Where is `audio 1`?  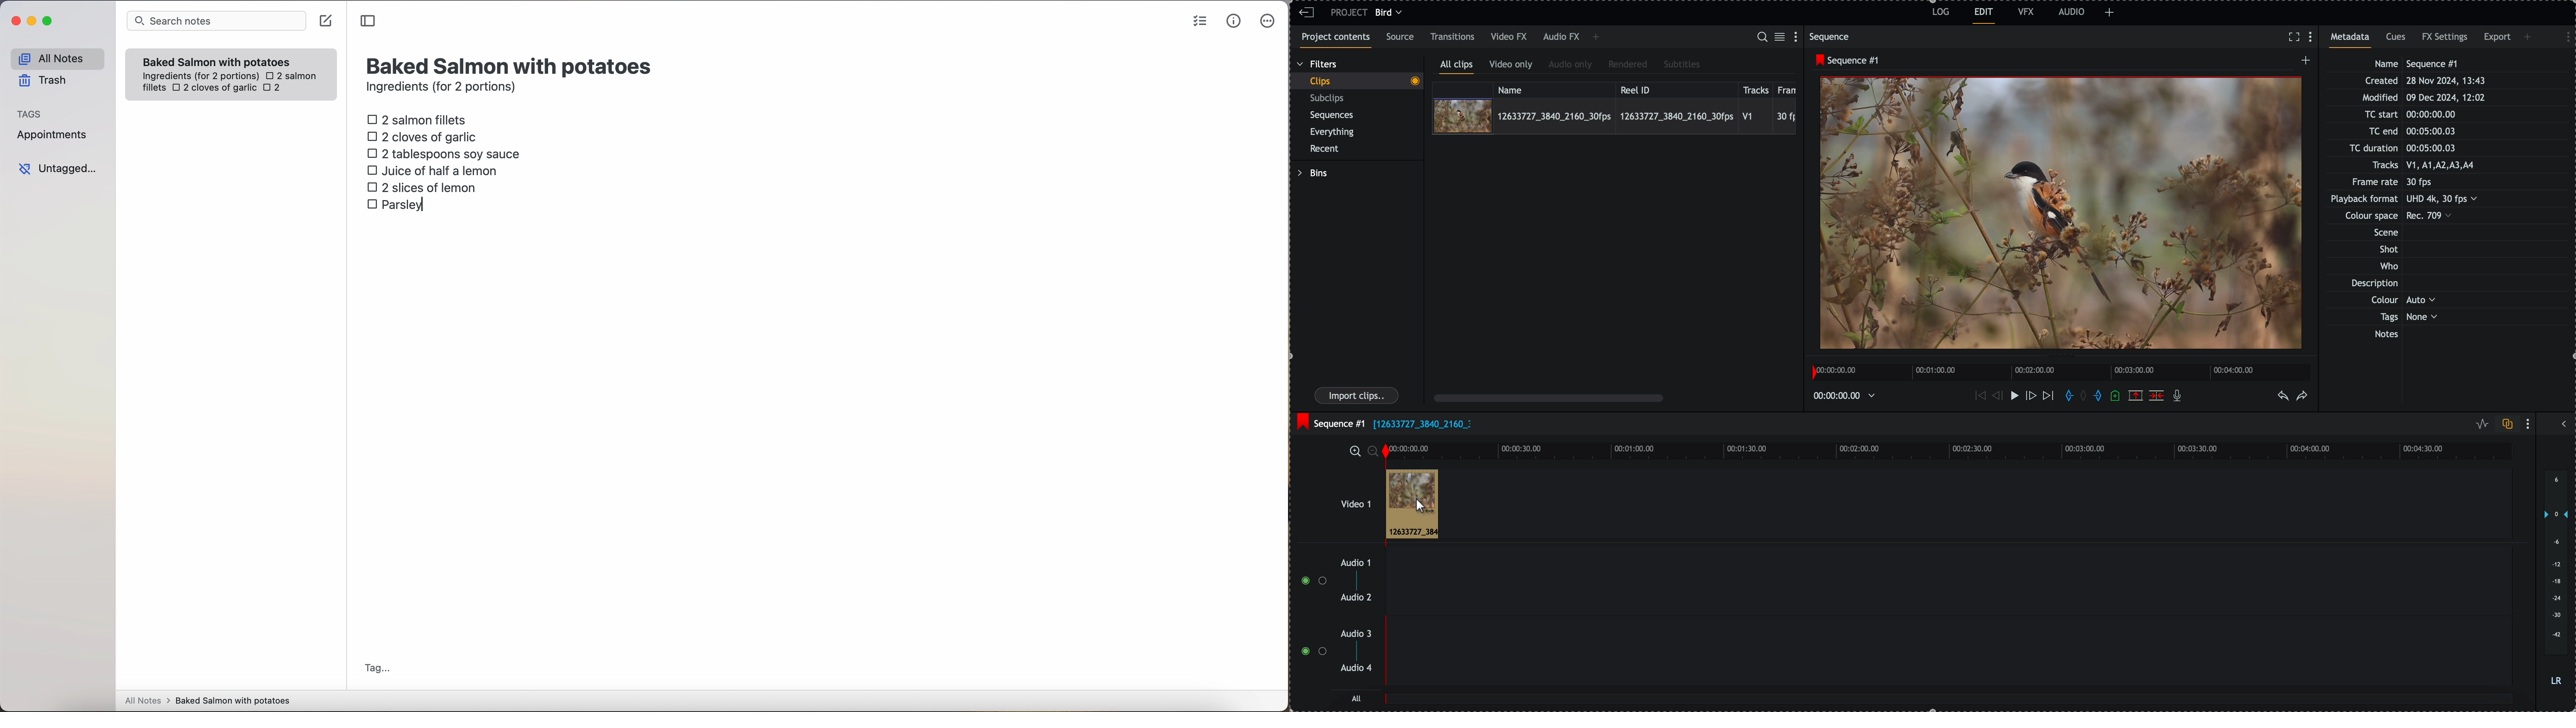 audio 1 is located at coordinates (1352, 564).